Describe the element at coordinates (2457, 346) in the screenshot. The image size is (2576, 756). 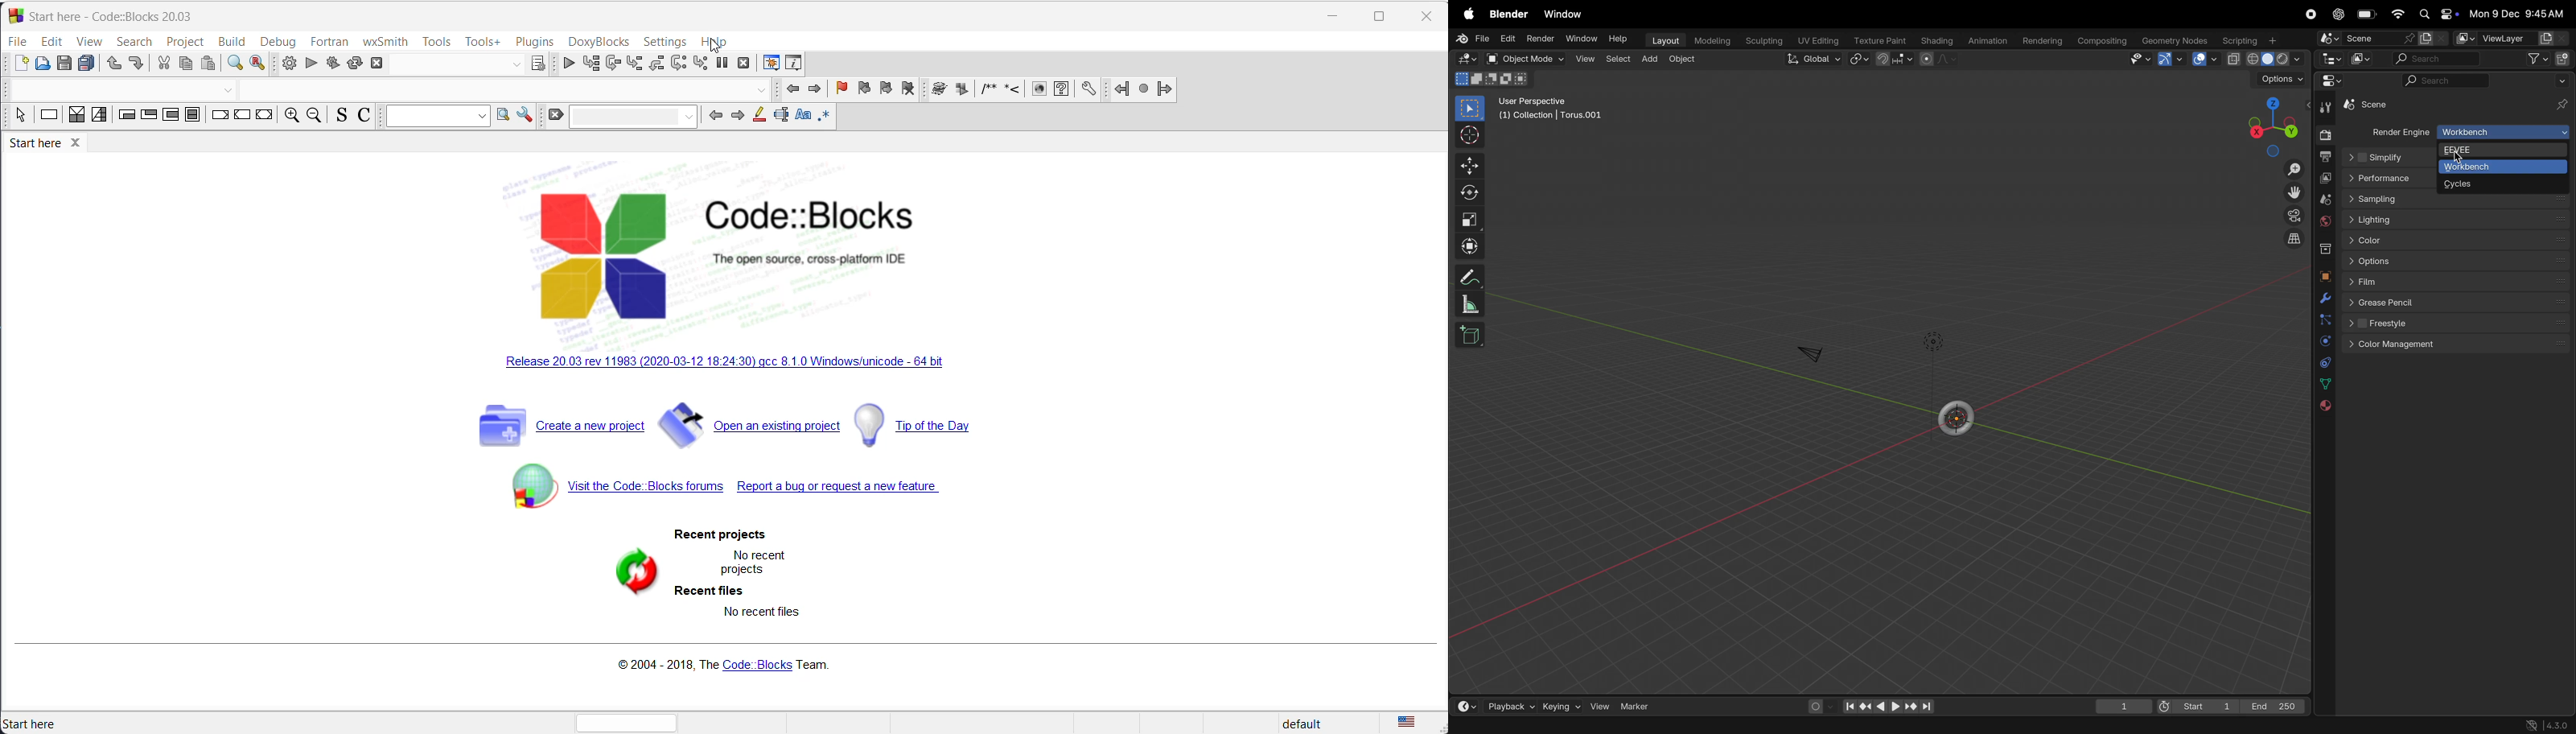
I see `color management` at that location.